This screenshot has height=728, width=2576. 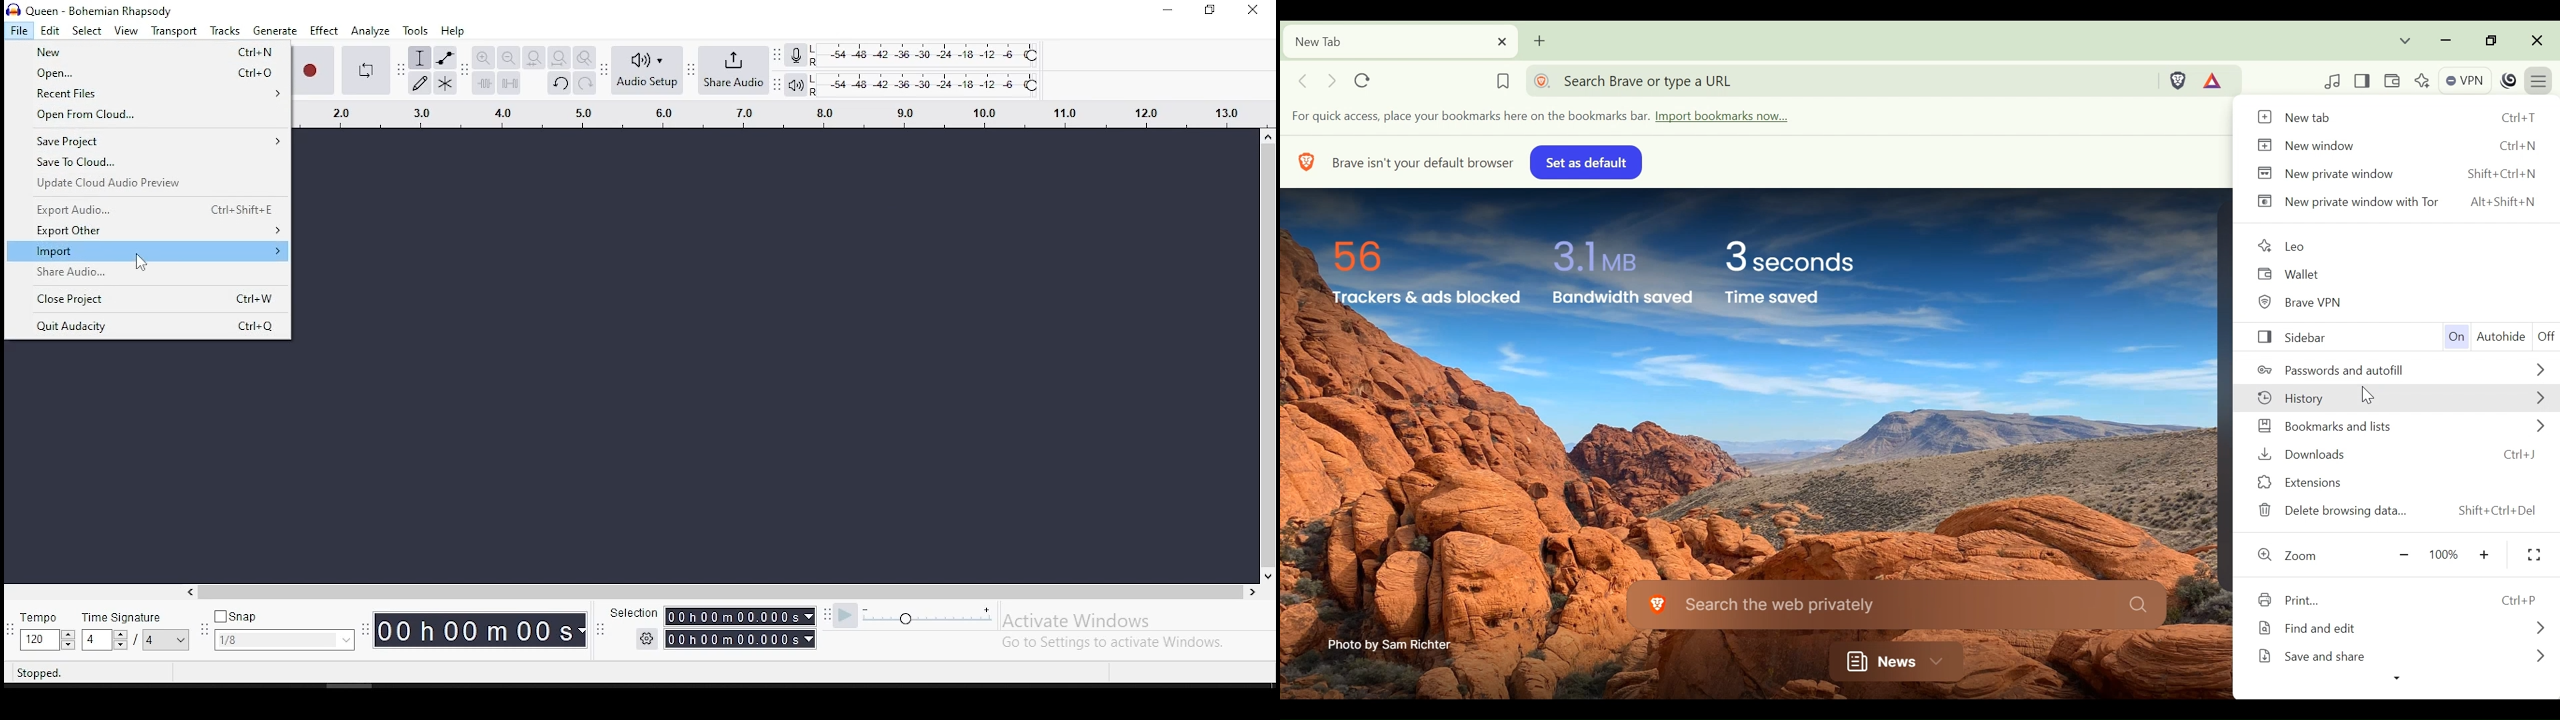 What do you see at coordinates (1622, 301) in the screenshot?
I see `Bandwidth saved` at bounding box center [1622, 301].